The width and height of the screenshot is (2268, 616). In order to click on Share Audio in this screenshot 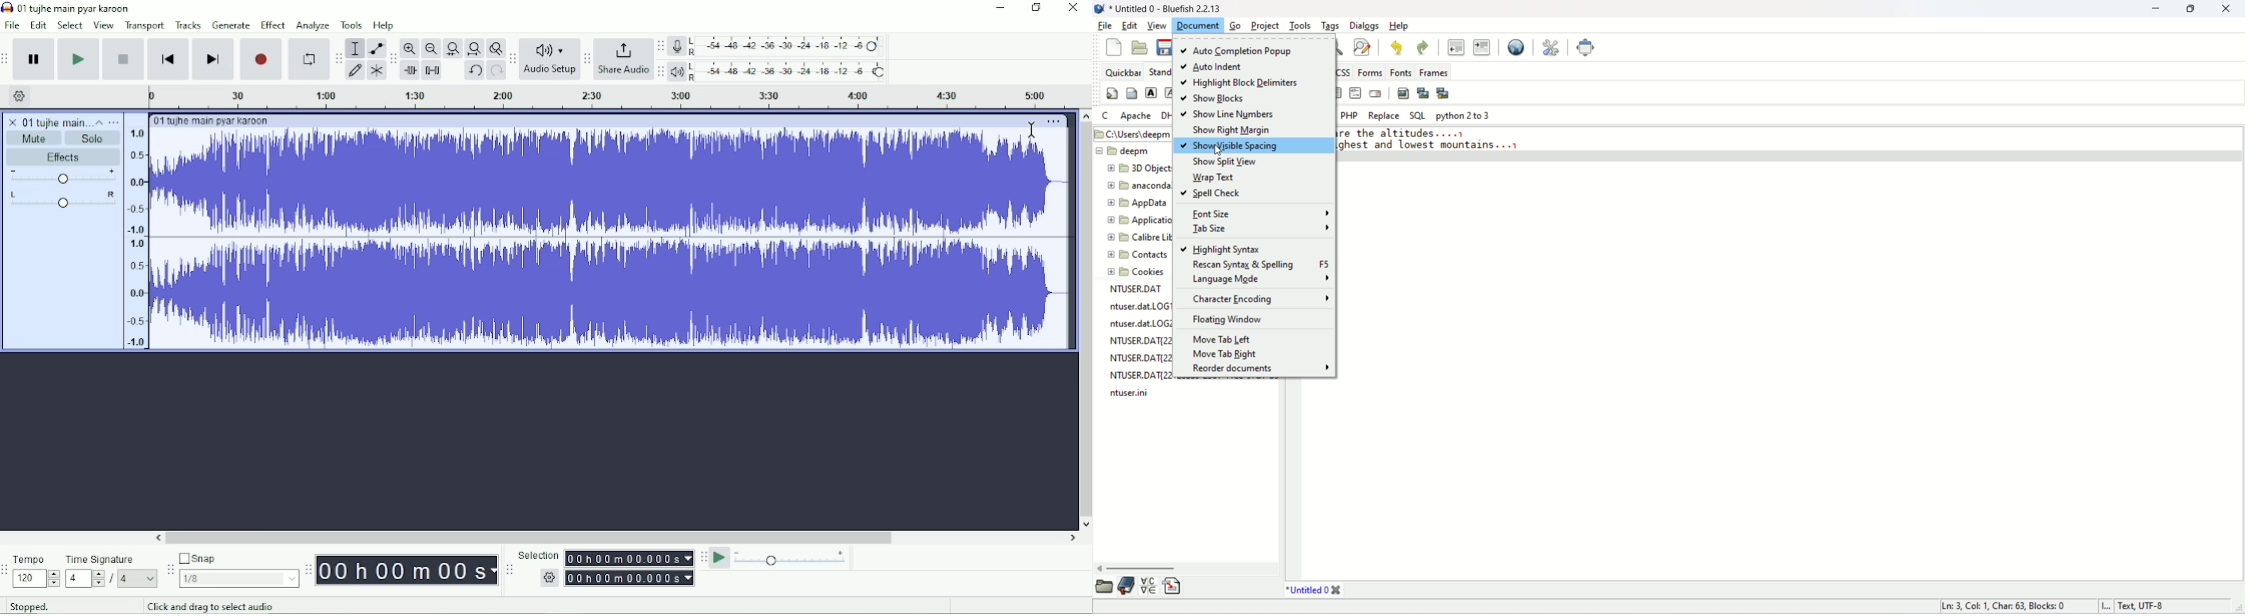, I will do `click(624, 58)`.